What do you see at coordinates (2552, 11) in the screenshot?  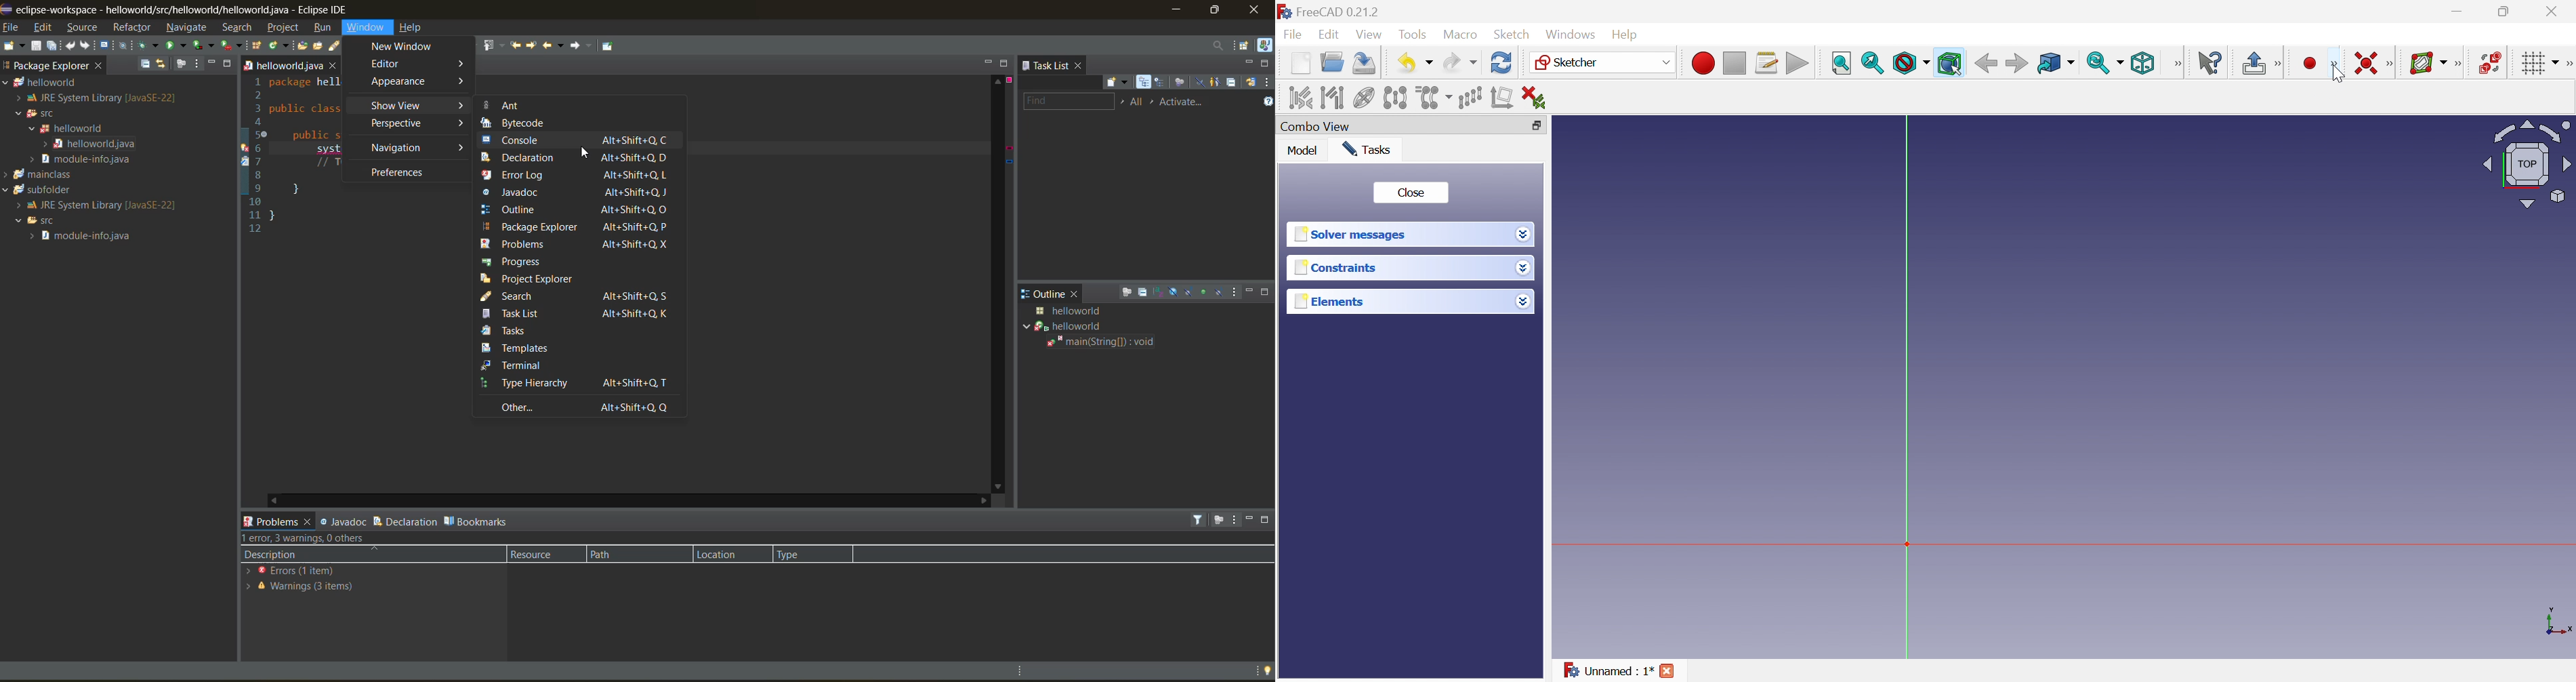 I see `Close` at bounding box center [2552, 11].